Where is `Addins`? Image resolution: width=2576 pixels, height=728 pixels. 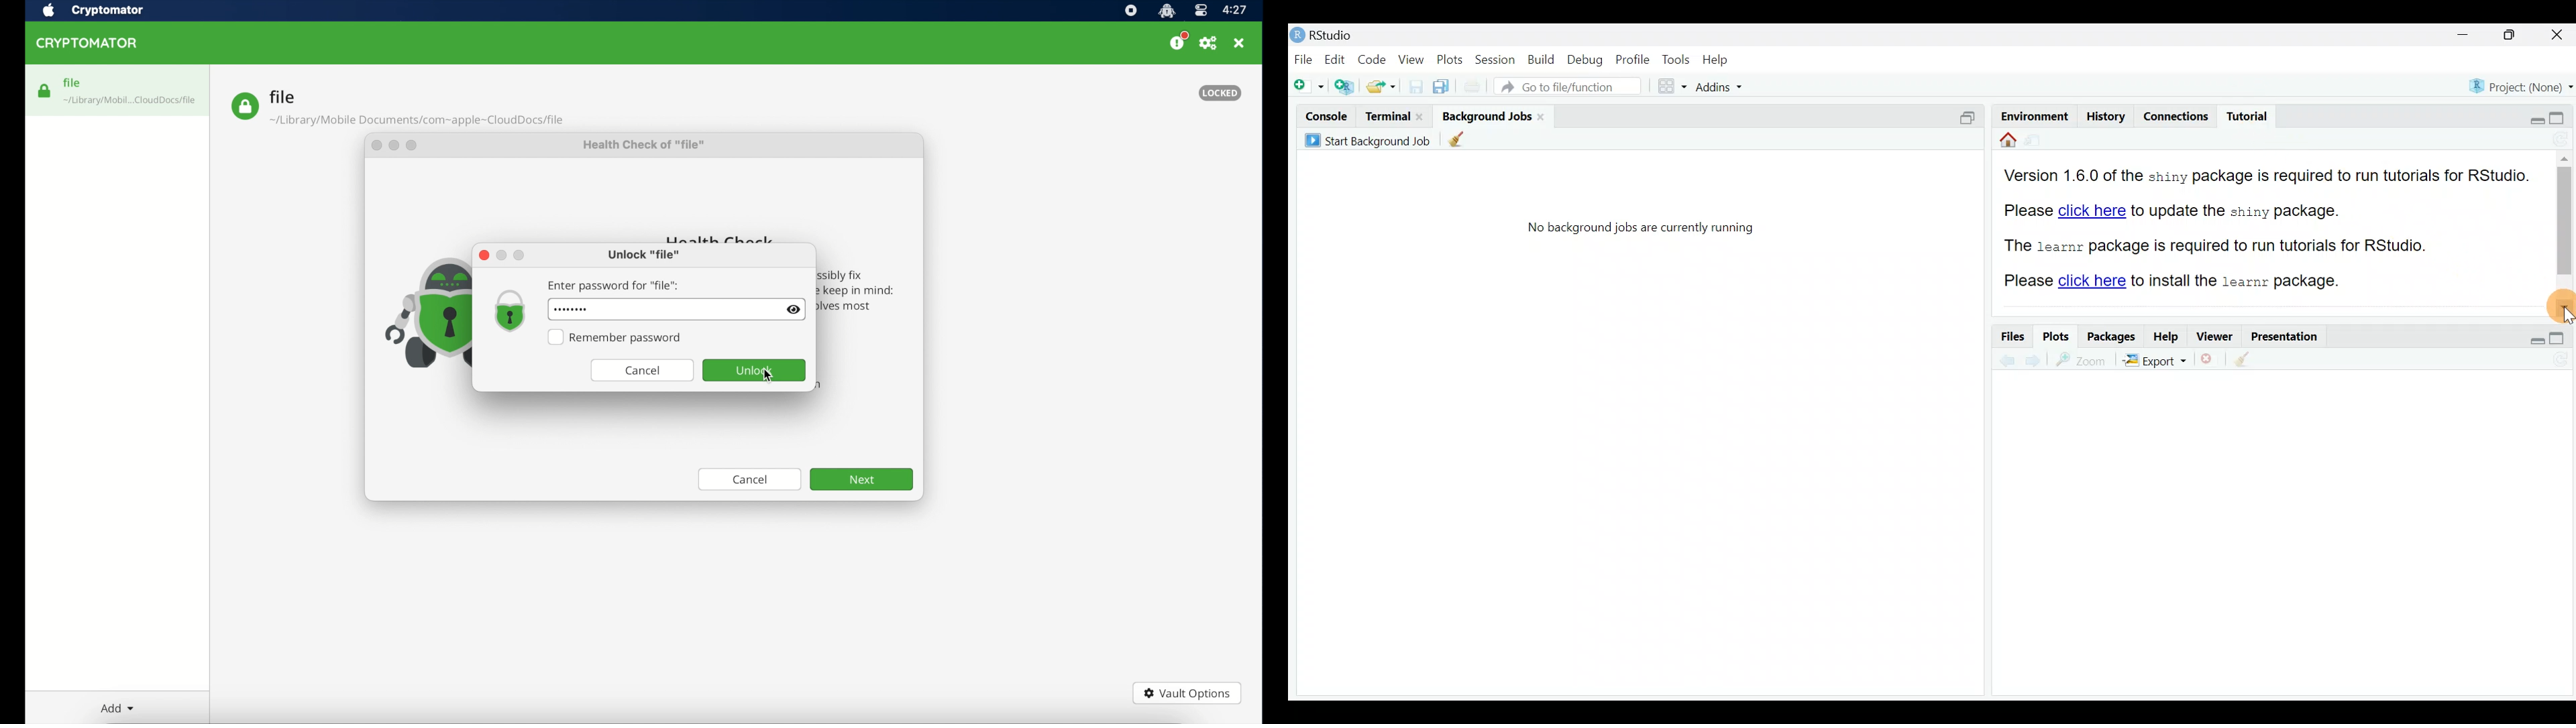 Addins is located at coordinates (1712, 86).